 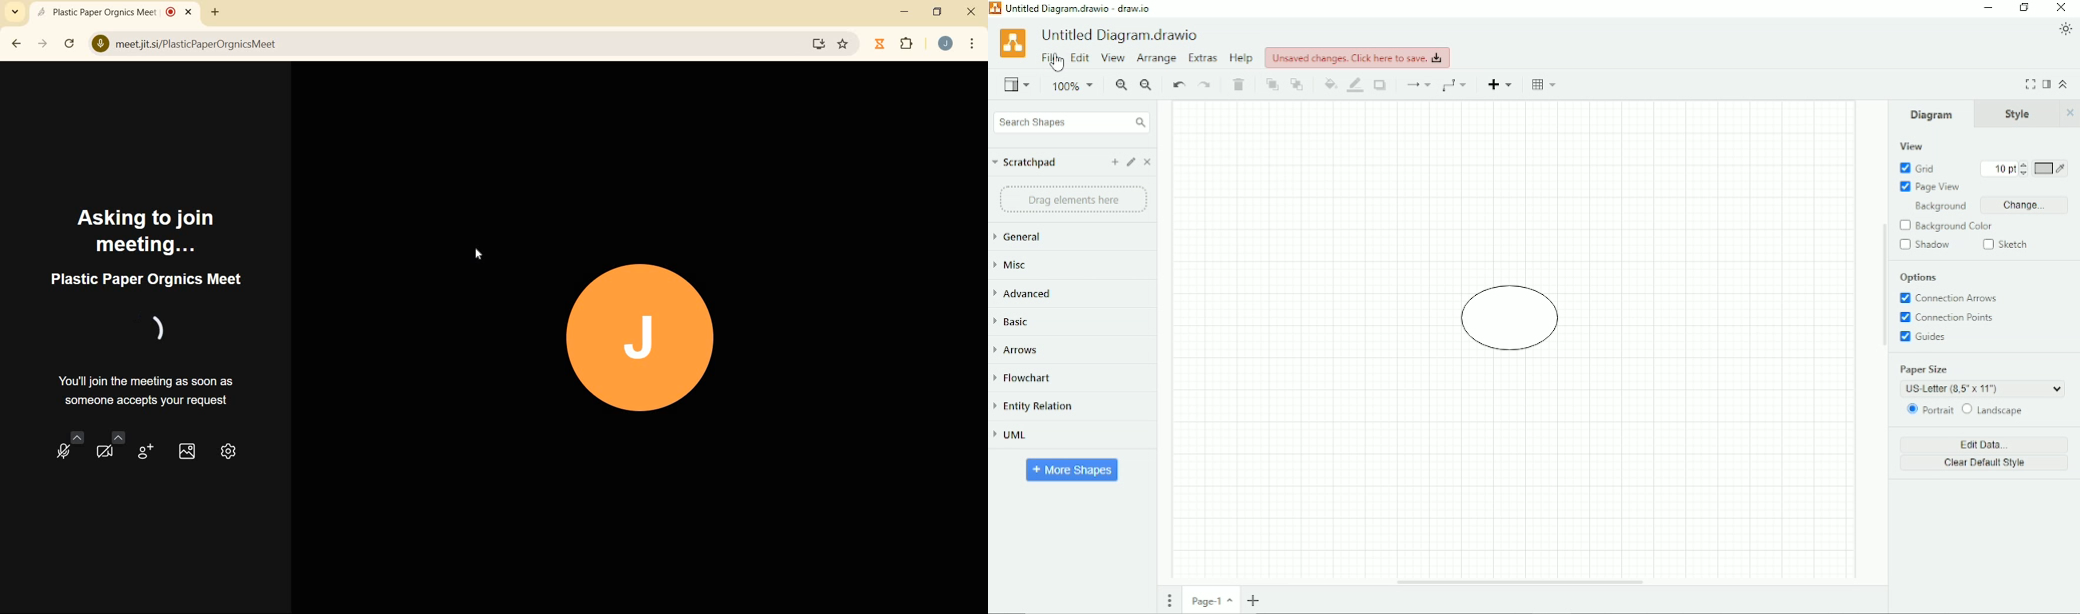 What do you see at coordinates (1883, 343) in the screenshot?
I see `Vertical Scroll Bar` at bounding box center [1883, 343].